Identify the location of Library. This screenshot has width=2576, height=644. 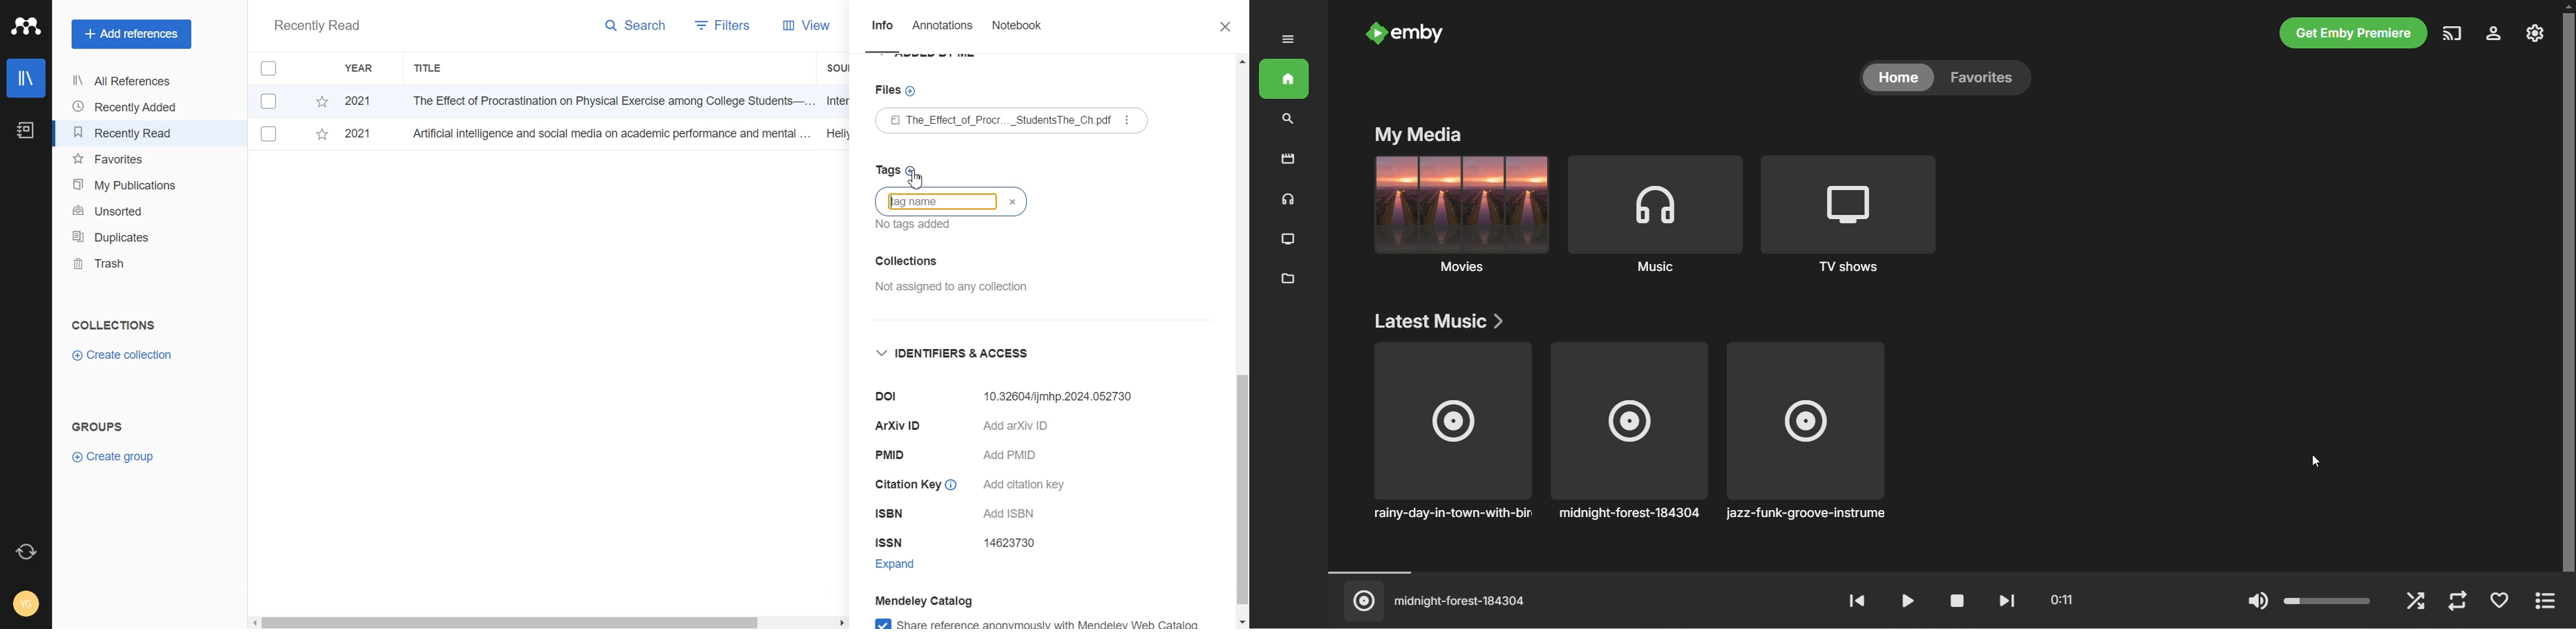
(27, 78).